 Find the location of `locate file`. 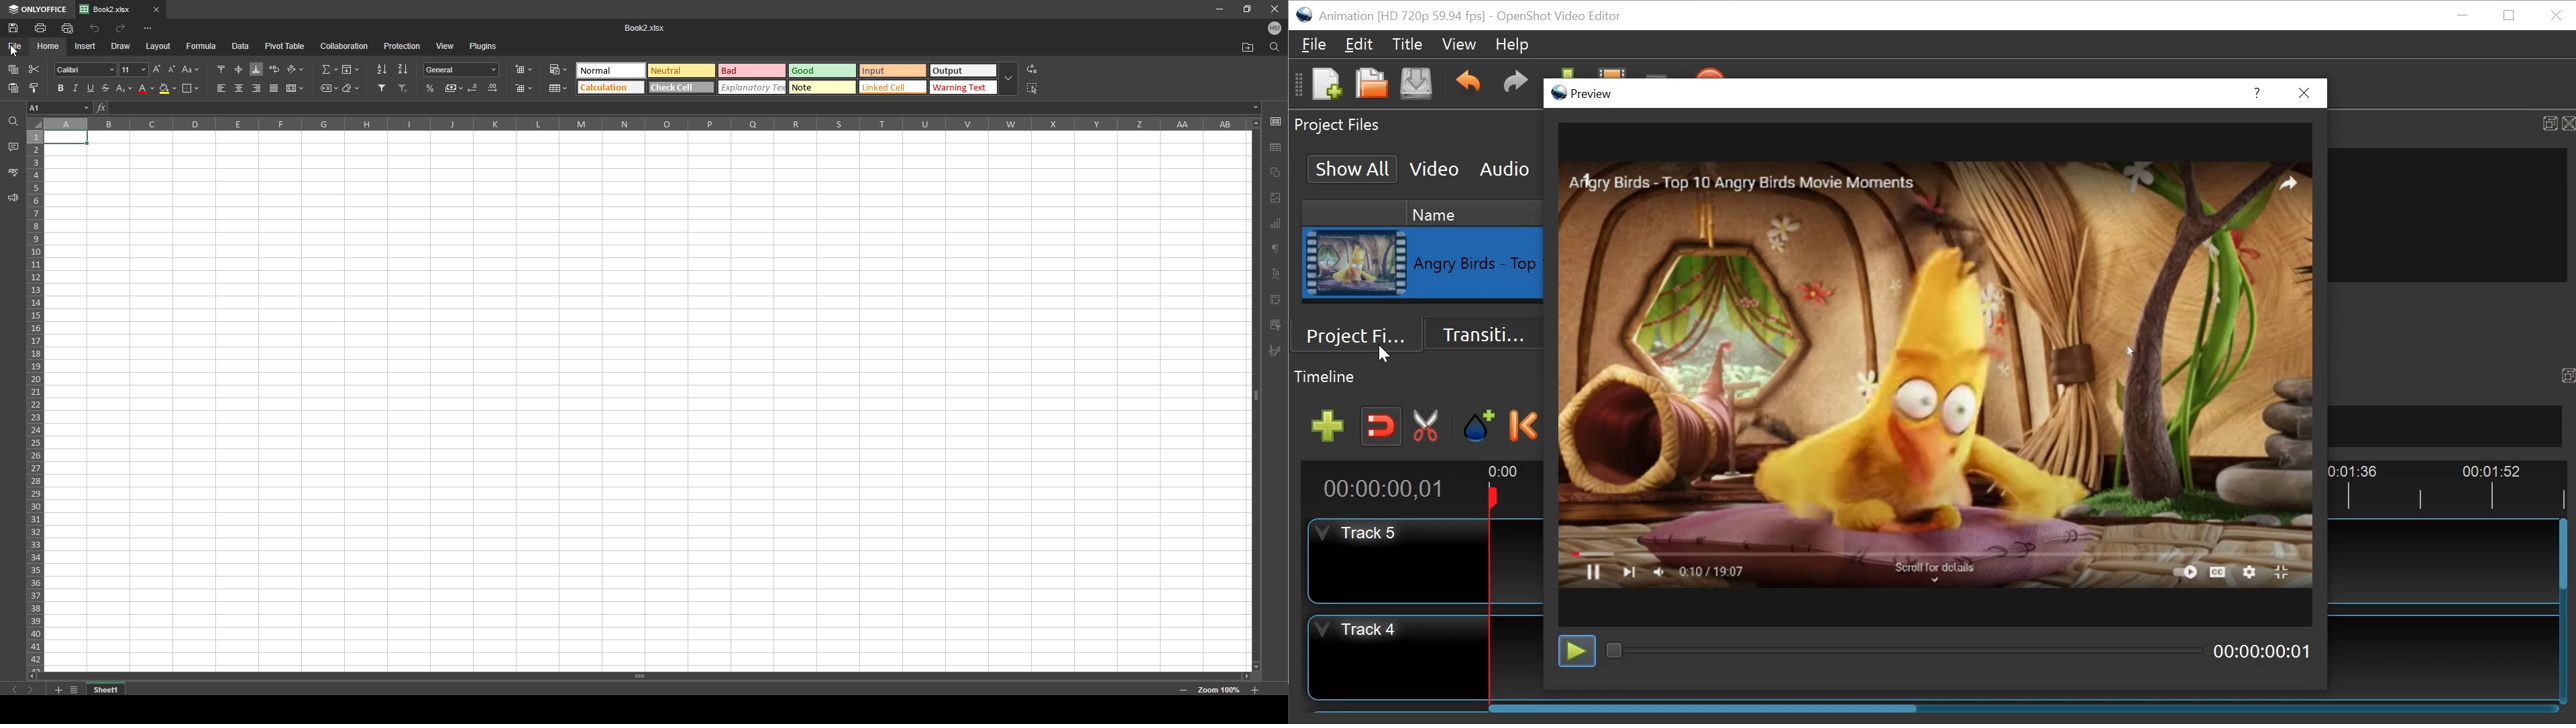

locate file is located at coordinates (1248, 47).